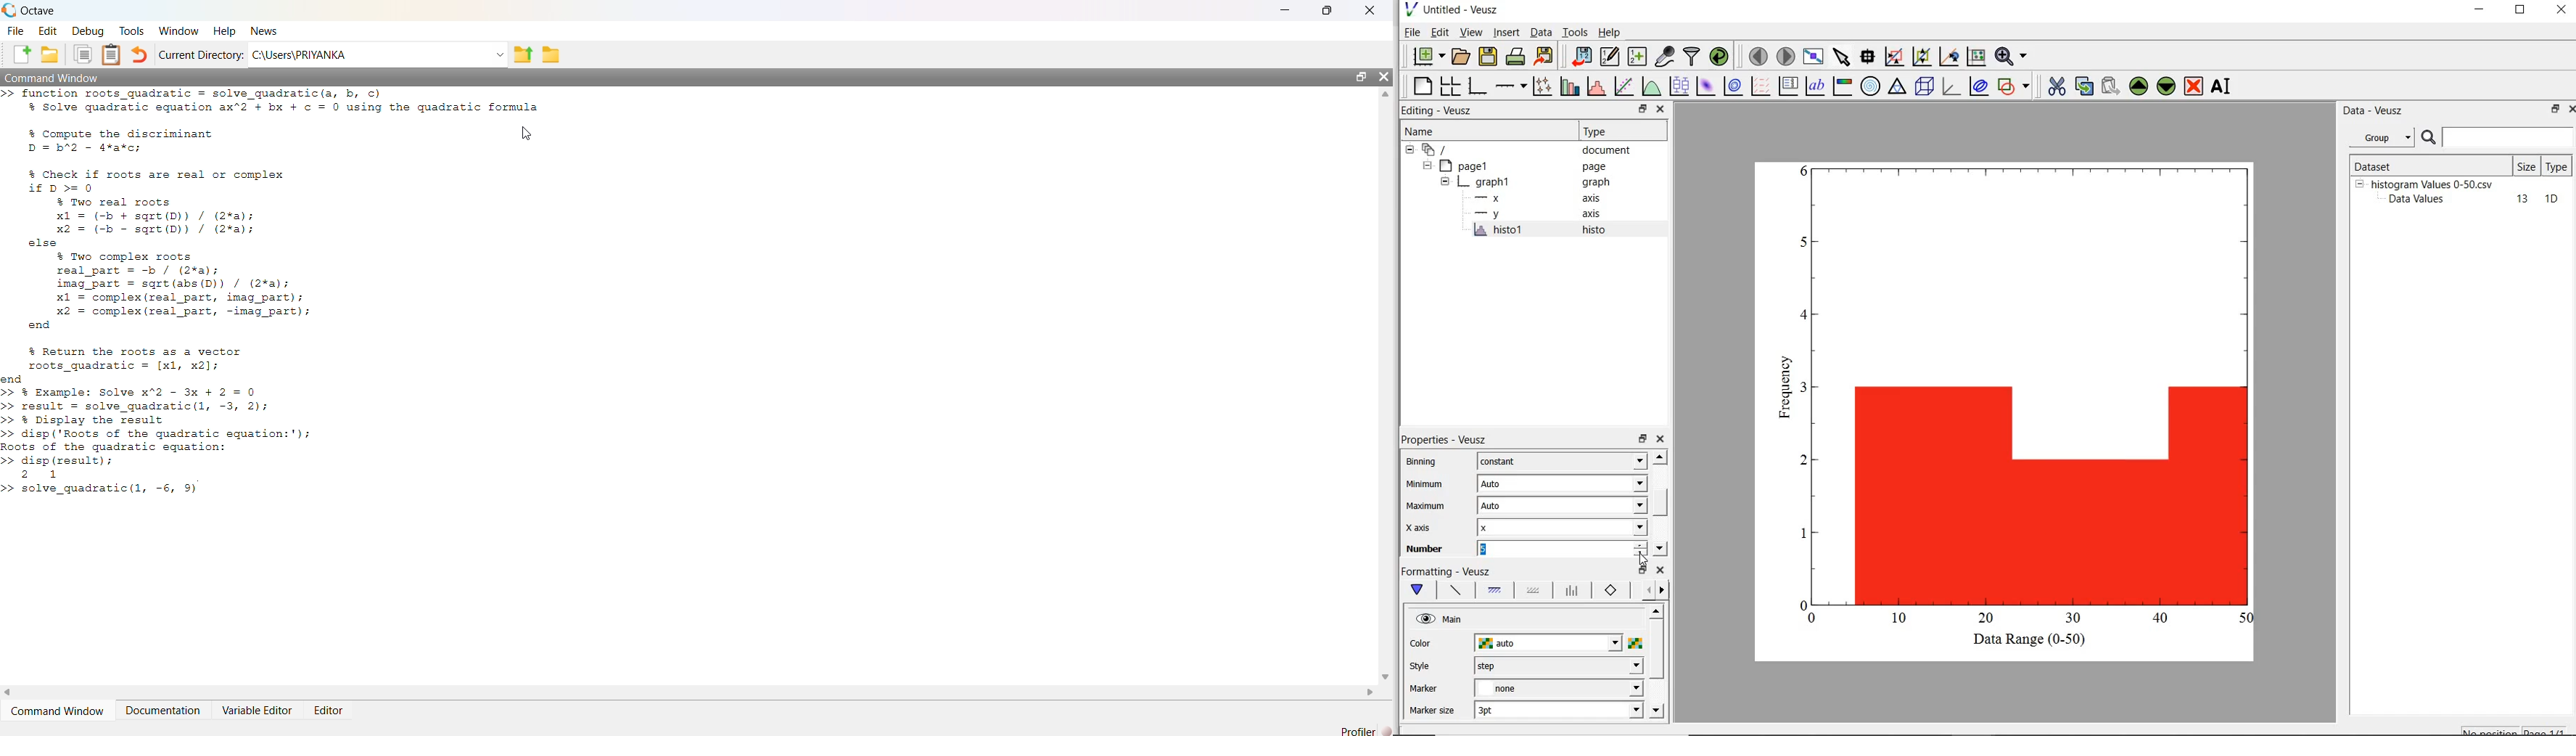  Describe the element at coordinates (1506, 32) in the screenshot. I see `insert` at that location.